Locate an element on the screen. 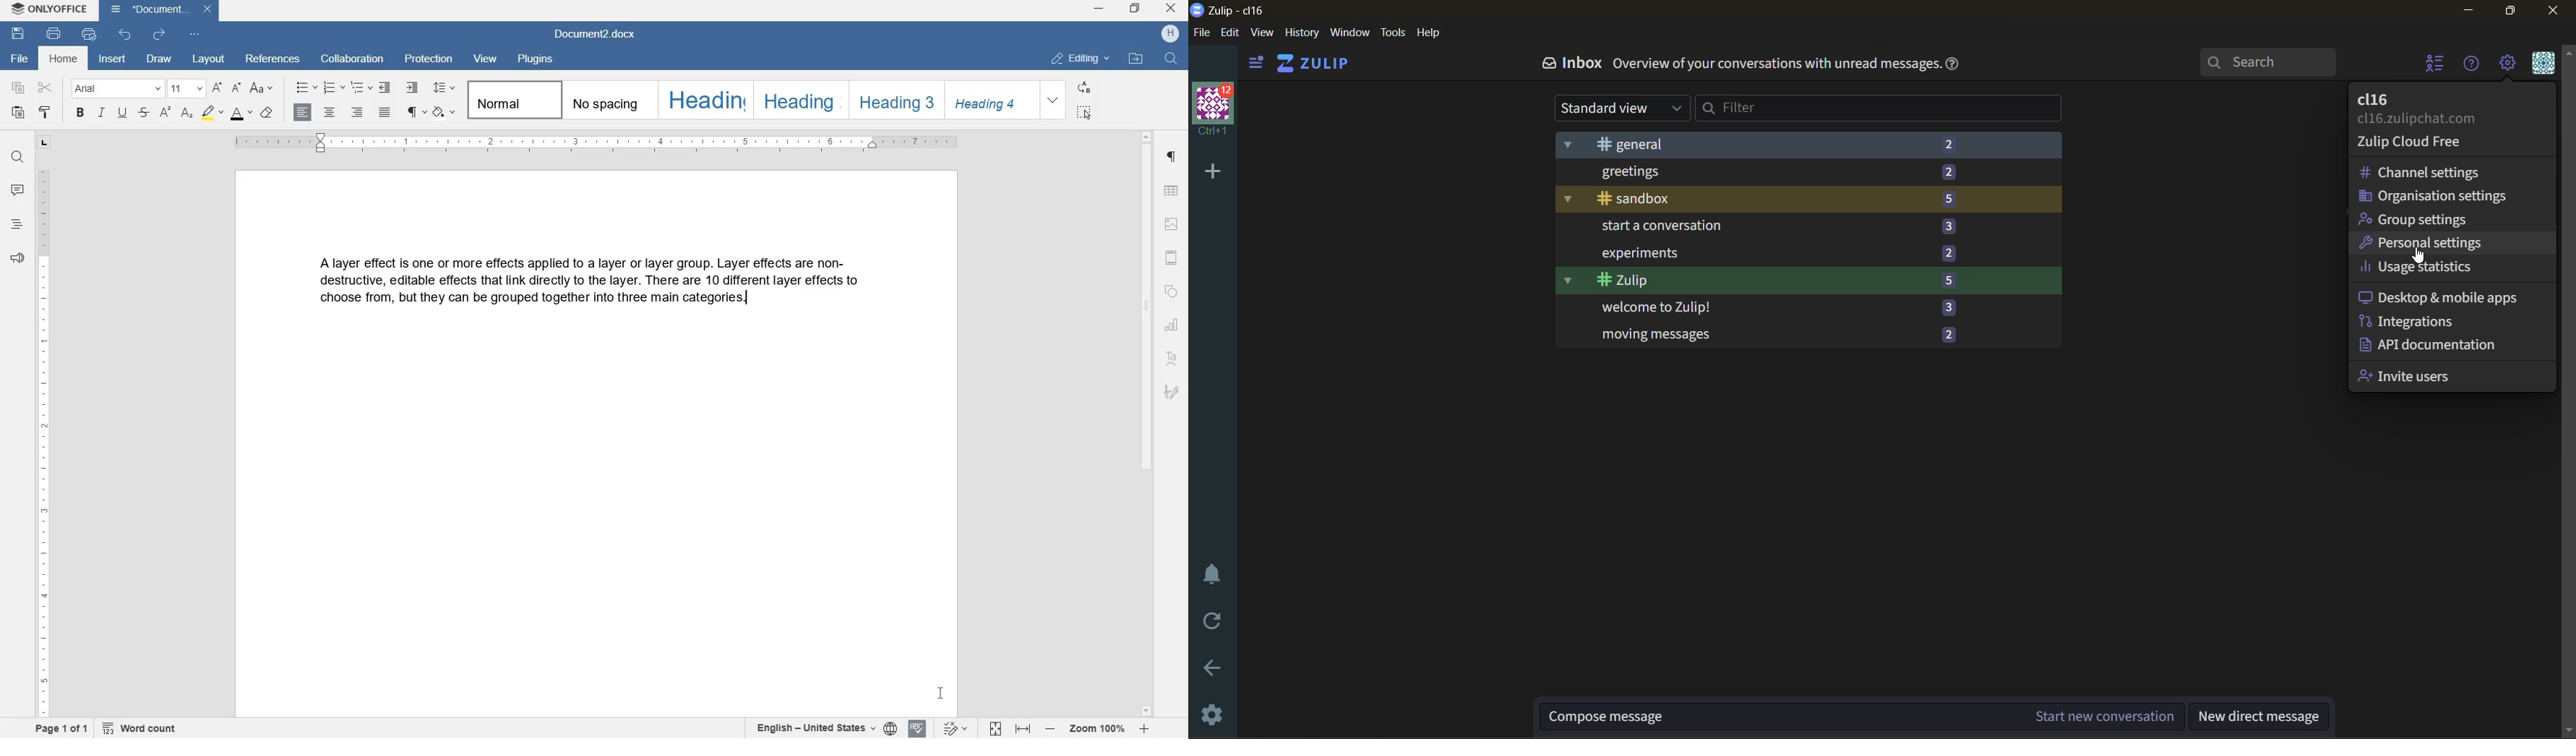  help is located at coordinates (1433, 34).